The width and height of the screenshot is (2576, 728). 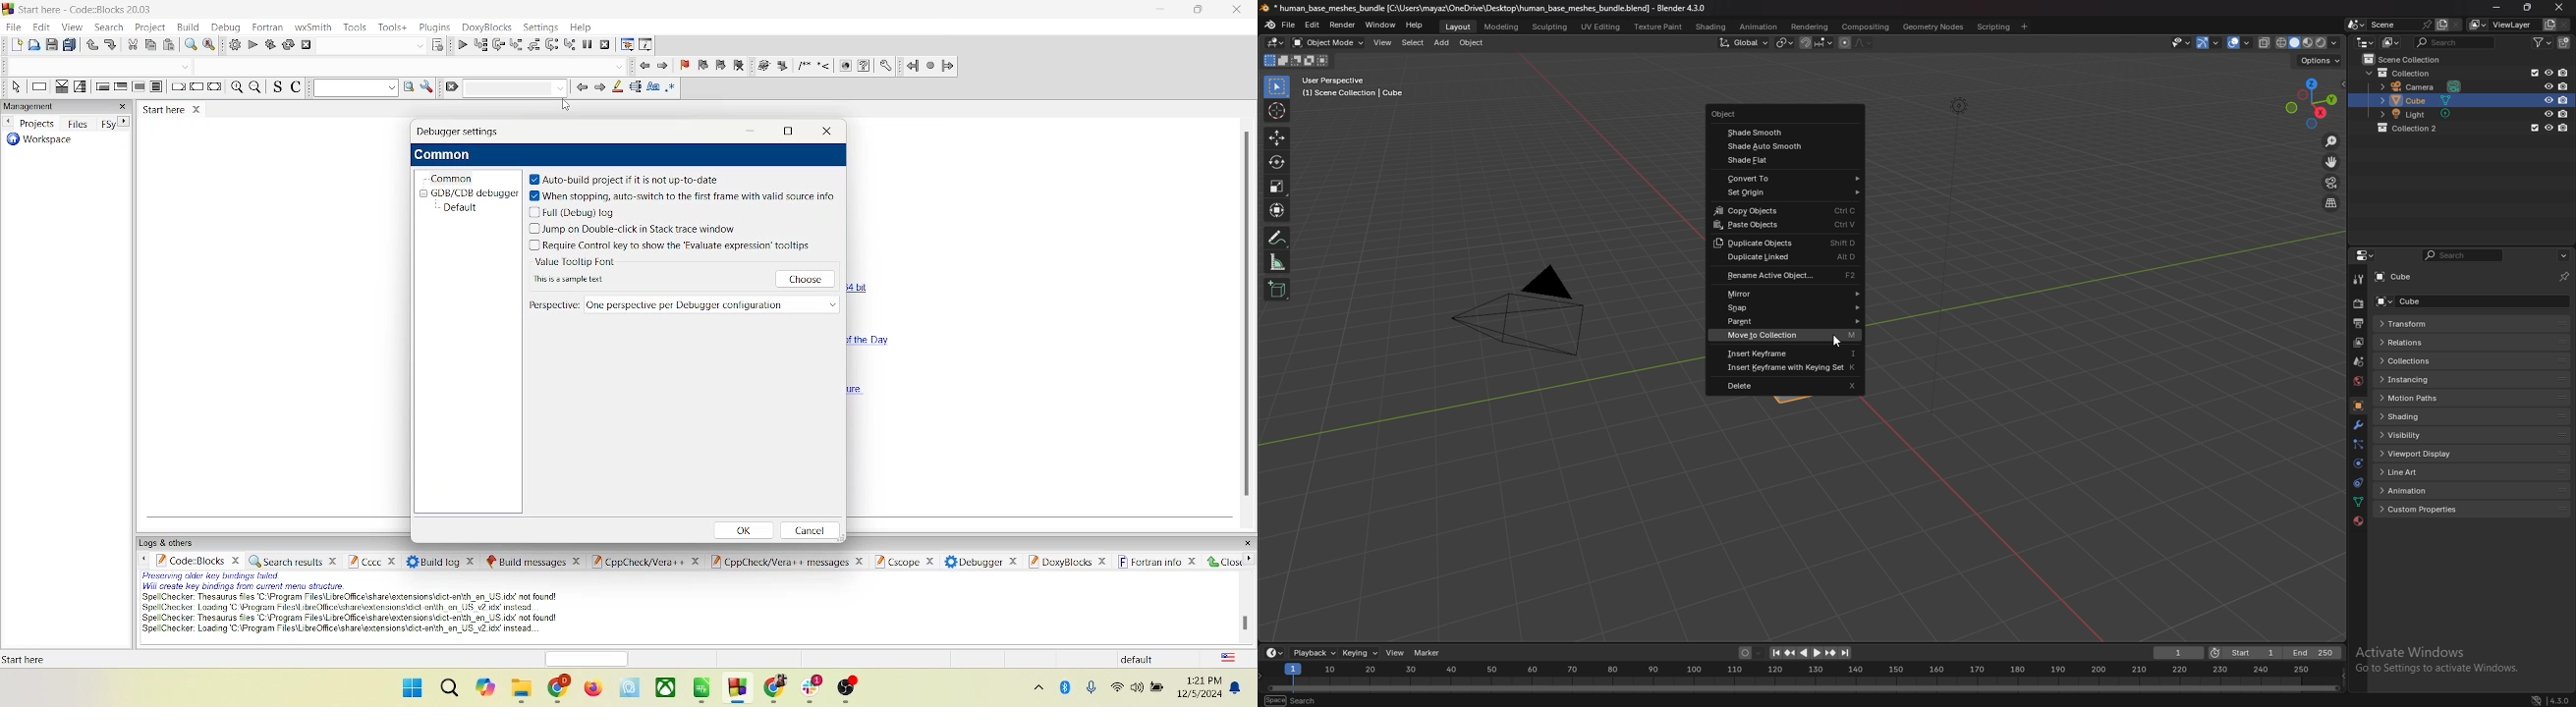 What do you see at coordinates (1093, 690) in the screenshot?
I see `microphone` at bounding box center [1093, 690].